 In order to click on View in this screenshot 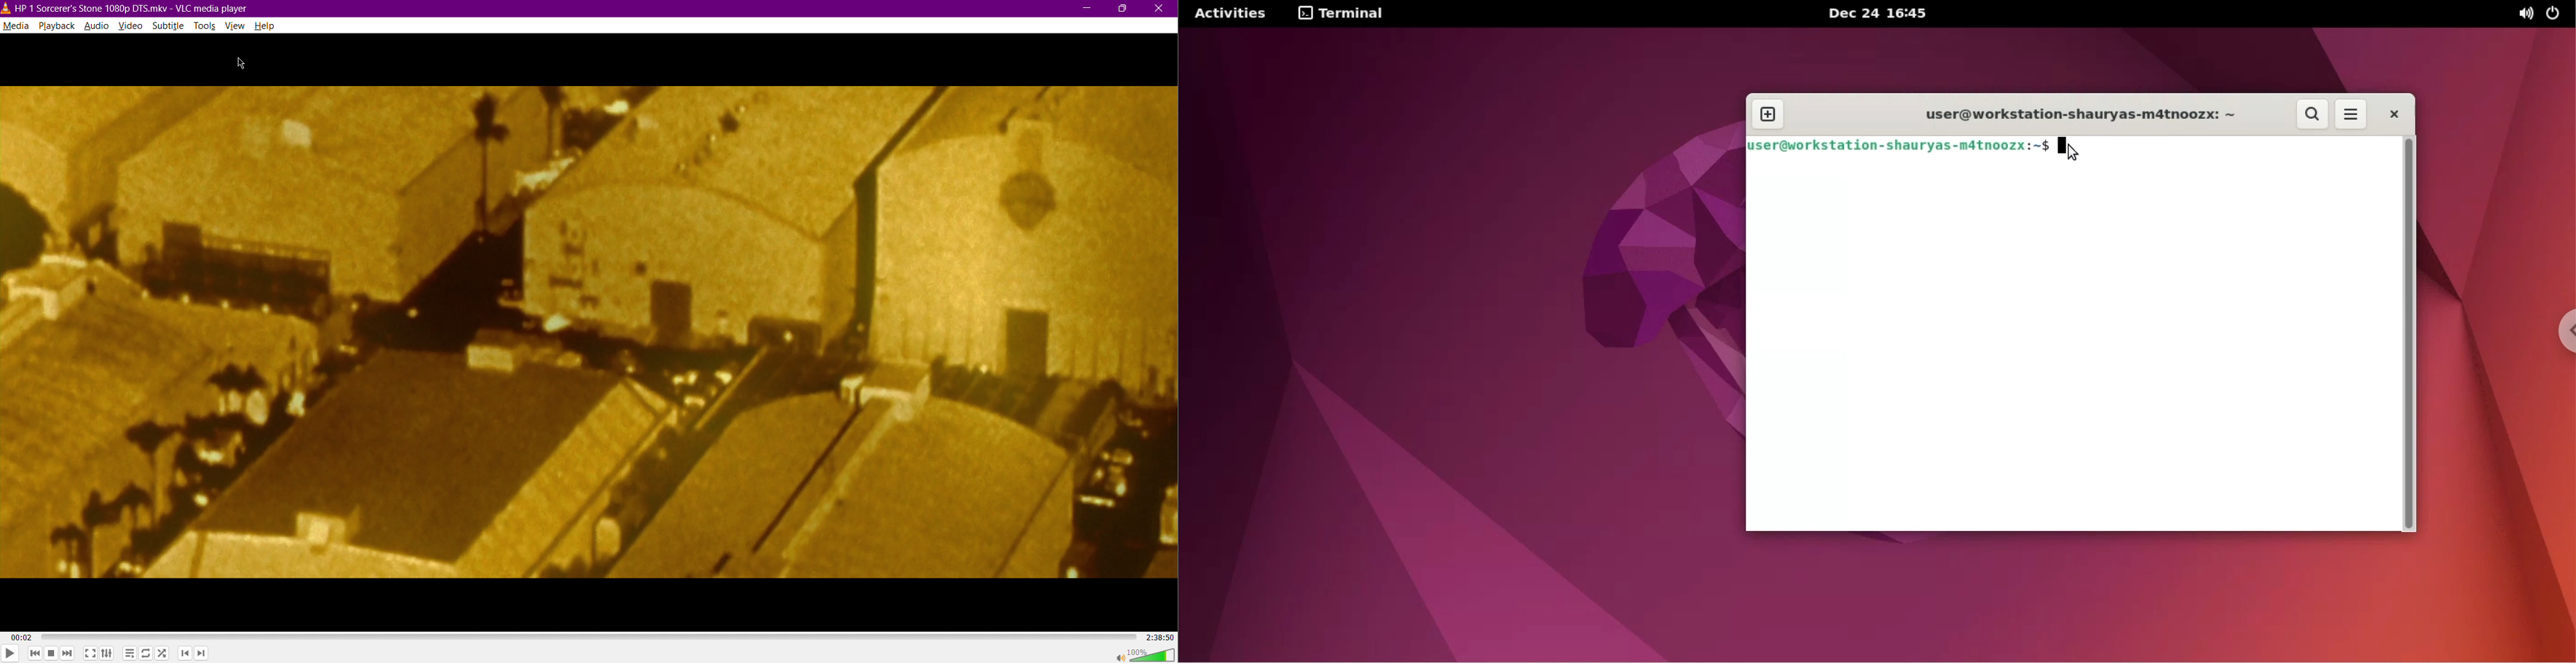, I will do `click(237, 26)`.